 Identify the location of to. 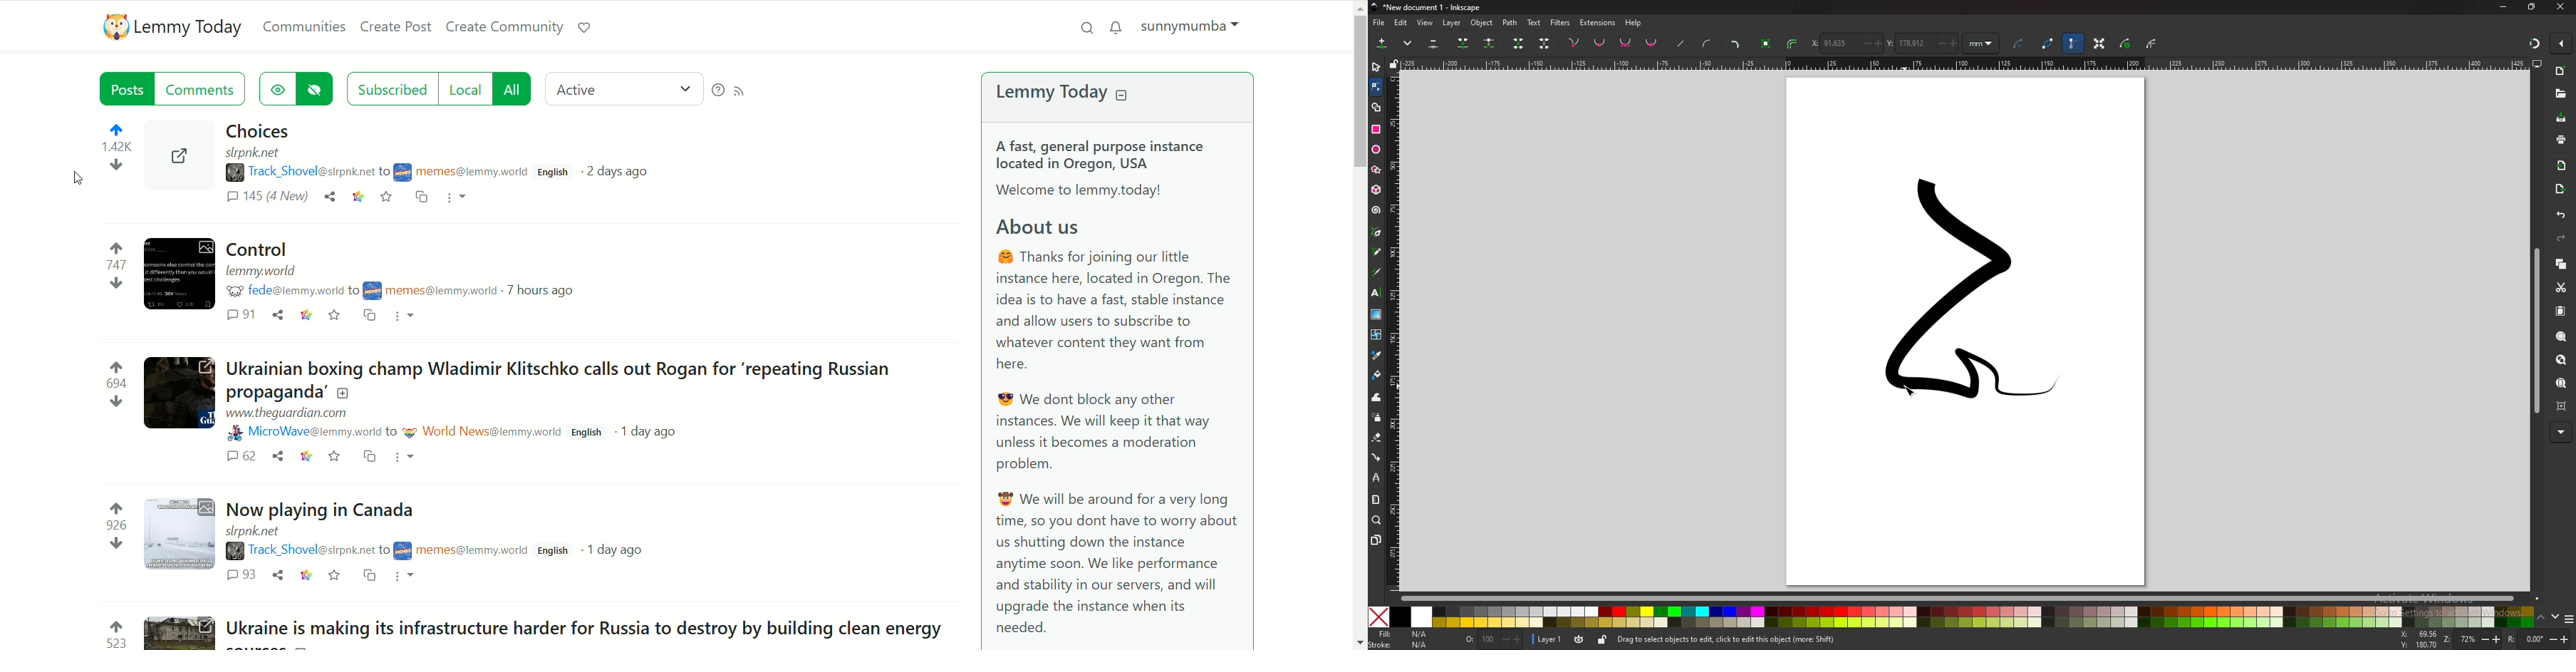
(392, 430).